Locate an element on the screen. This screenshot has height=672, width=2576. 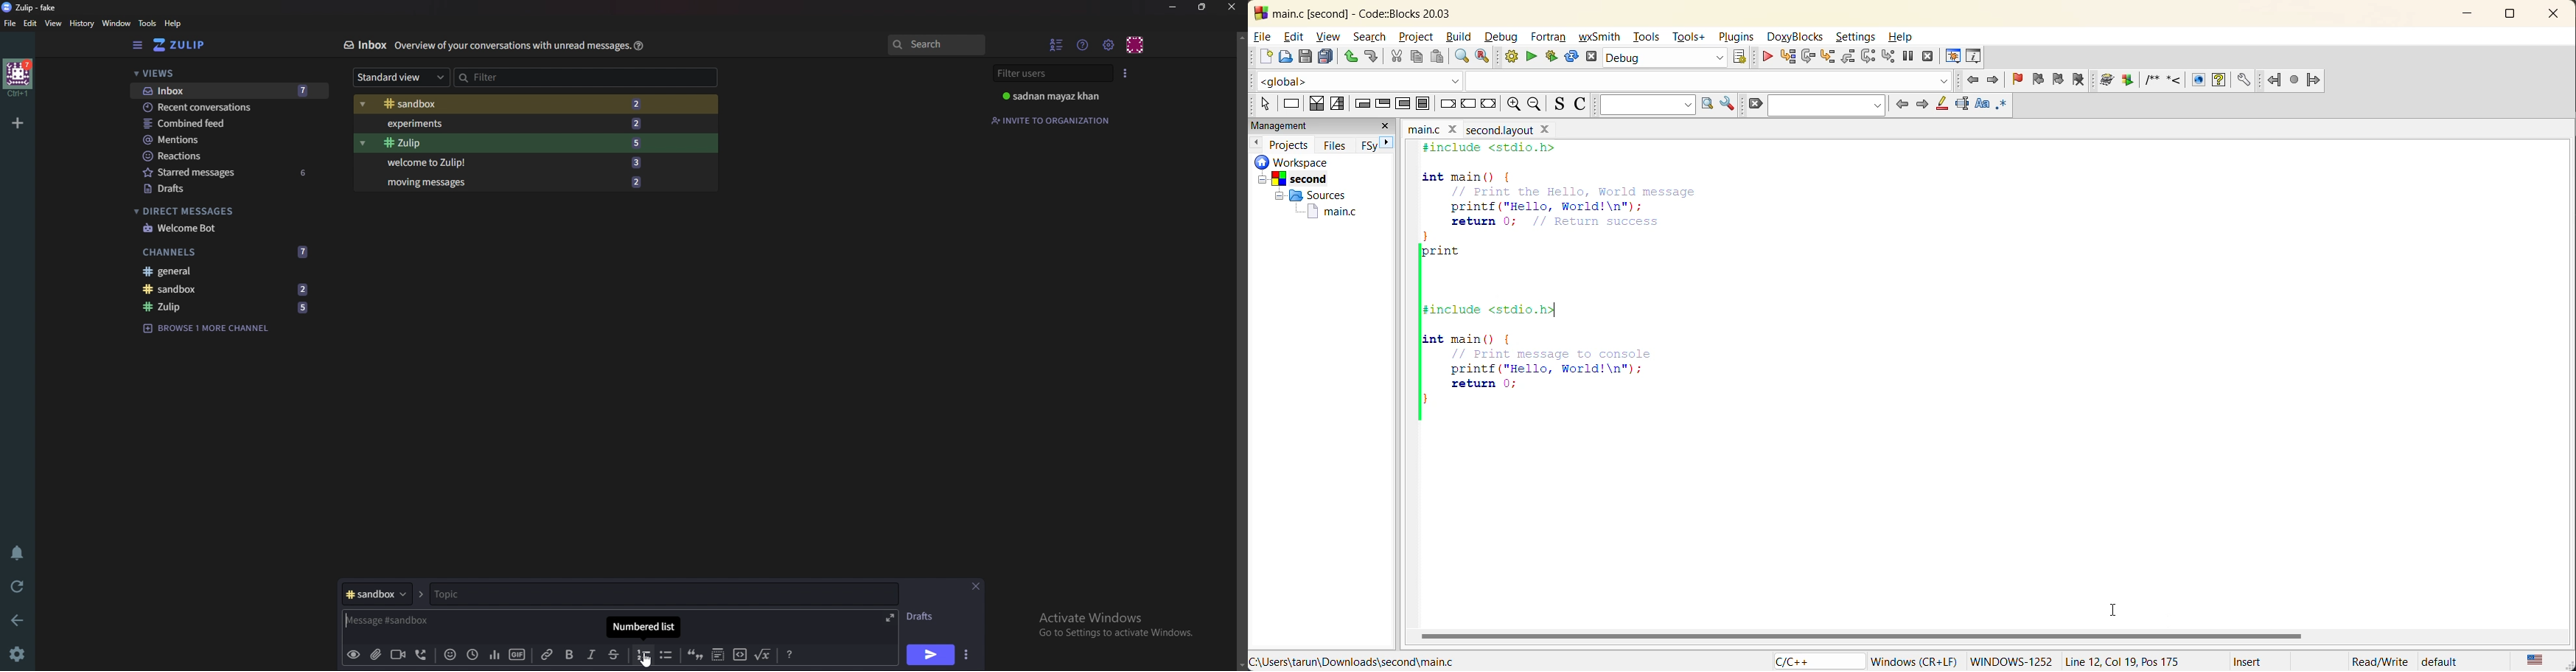
Tools is located at coordinates (147, 23).